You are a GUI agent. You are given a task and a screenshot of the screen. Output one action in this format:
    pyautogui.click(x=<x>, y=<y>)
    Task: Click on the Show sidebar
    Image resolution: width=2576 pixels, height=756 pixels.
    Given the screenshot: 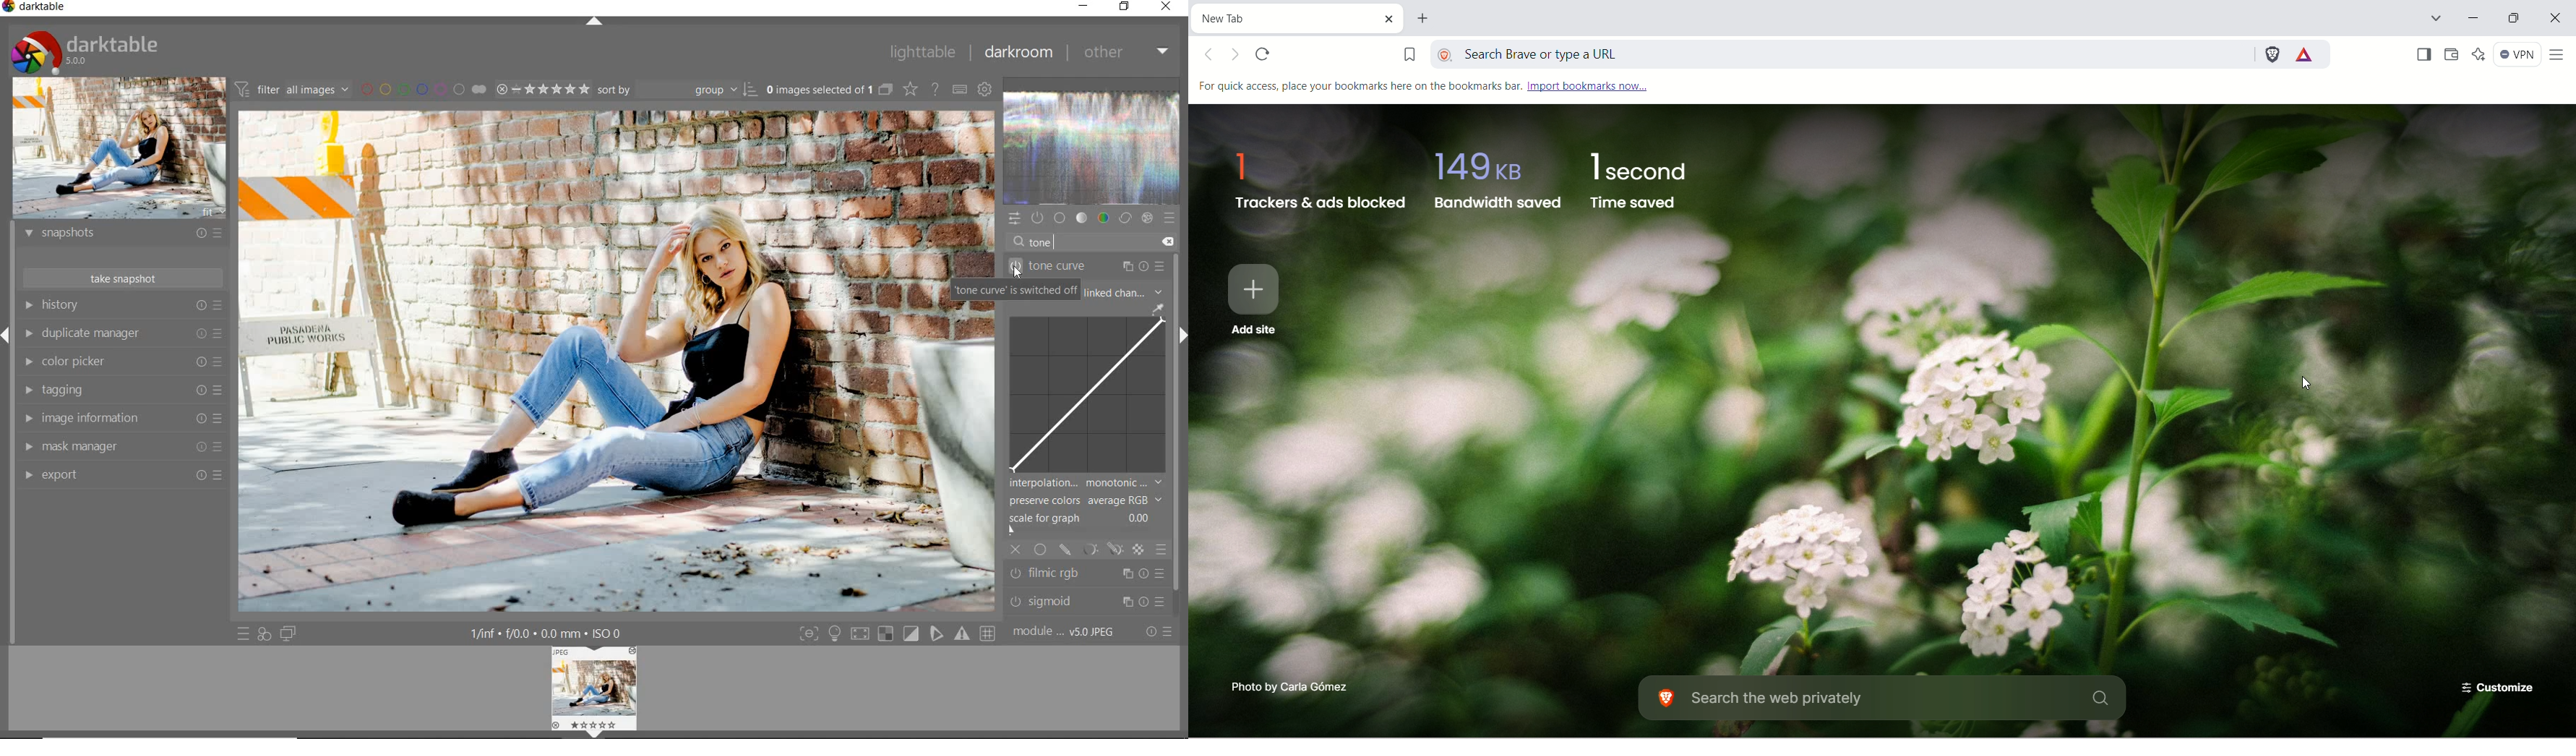 What is the action you would take?
    pyautogui.click(x=2423, y=56)
    